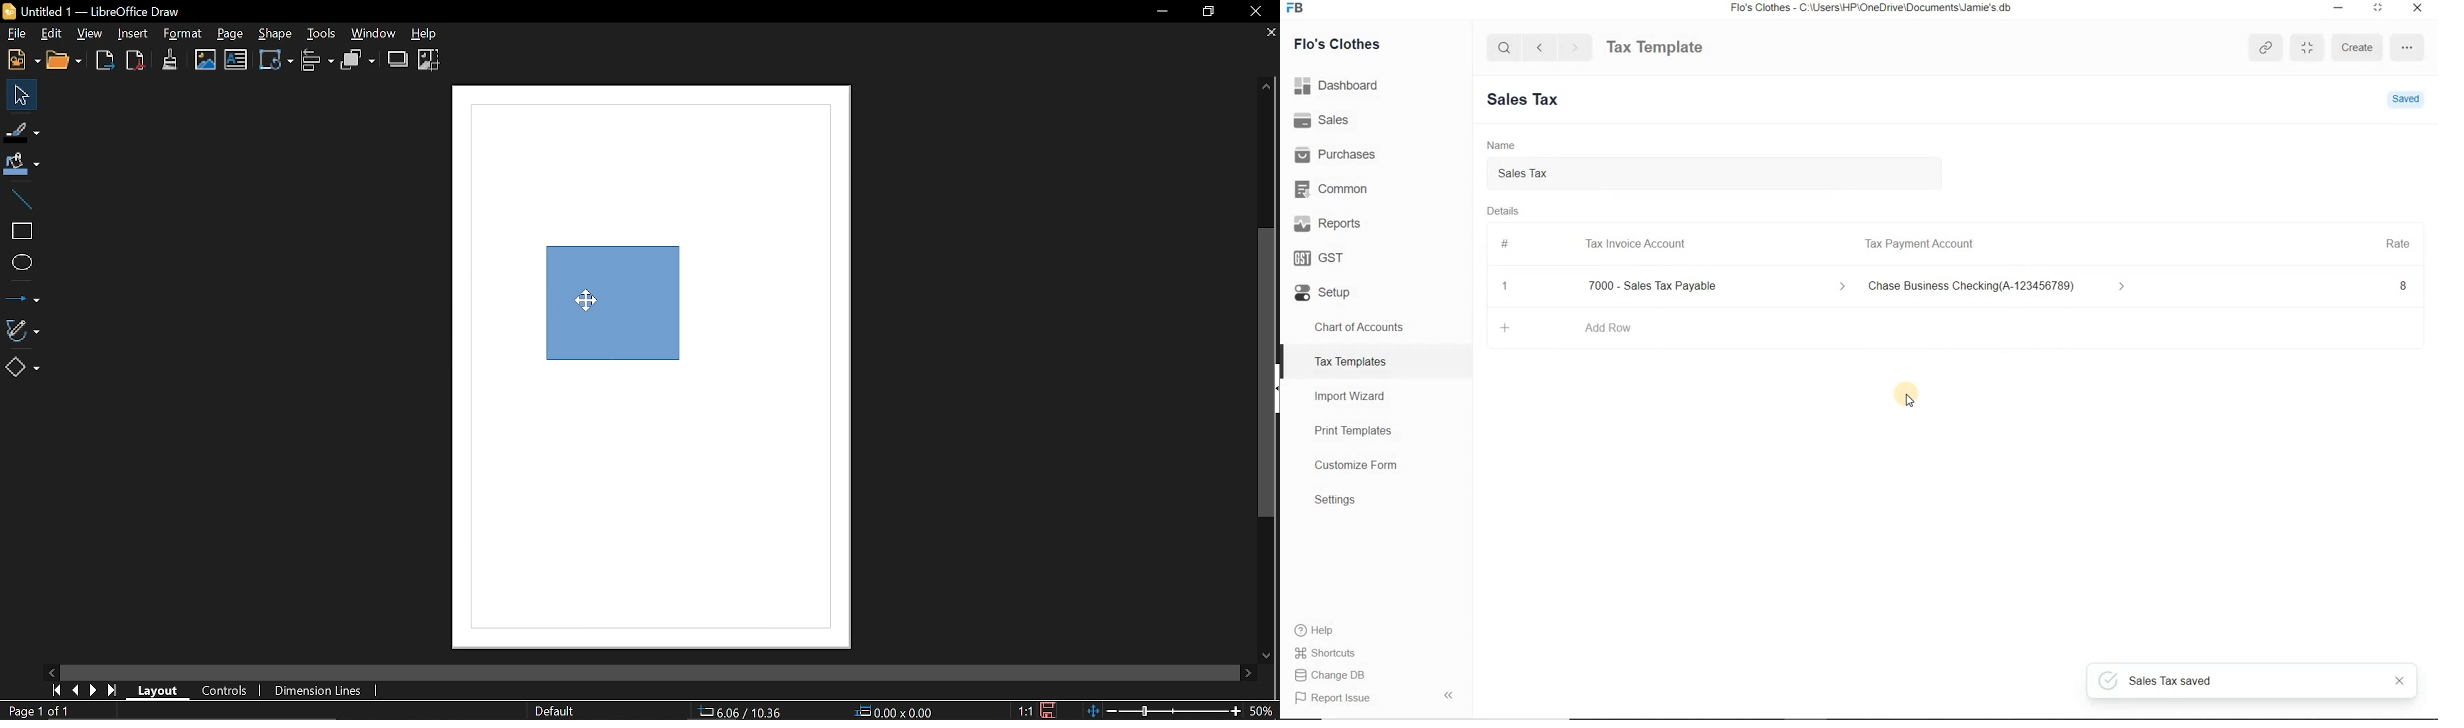 The width and height of the screenshot is (2464, 728). I want to click on Format, so click(181, 34).